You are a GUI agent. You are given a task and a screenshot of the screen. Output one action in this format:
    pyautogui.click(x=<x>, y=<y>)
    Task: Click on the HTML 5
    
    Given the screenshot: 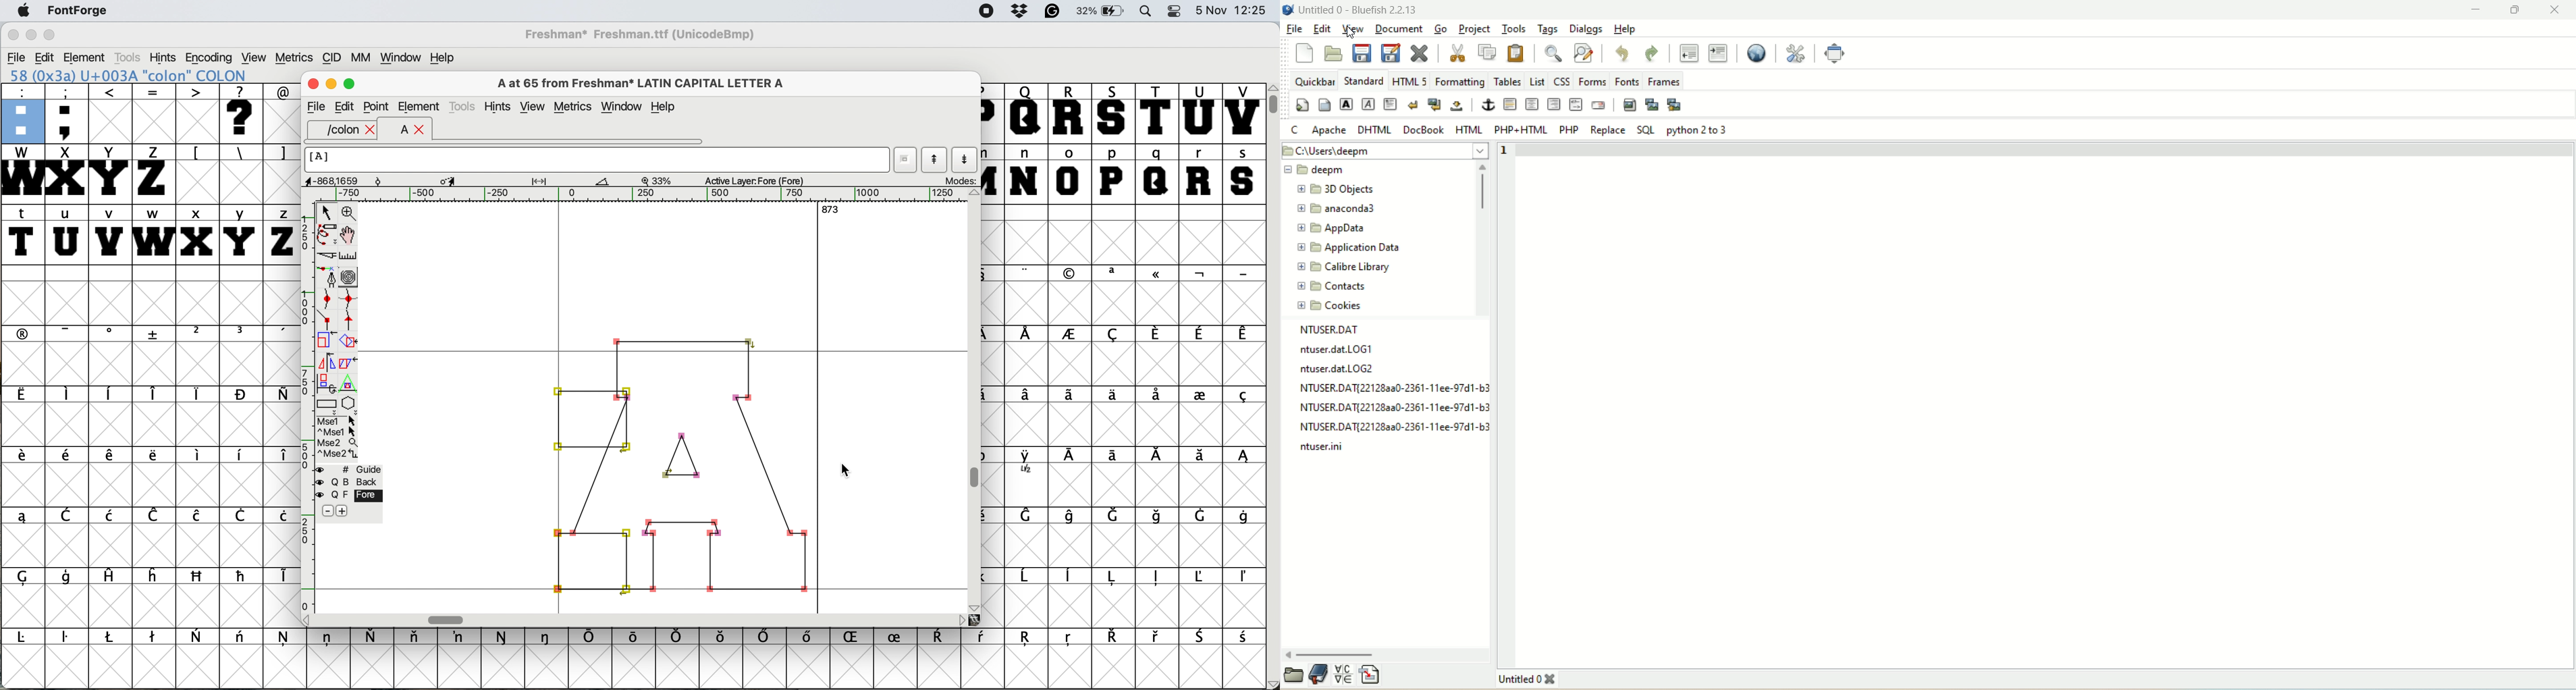 What is the action you would take?
    pyautogui.click(x=1410, y=80)
    